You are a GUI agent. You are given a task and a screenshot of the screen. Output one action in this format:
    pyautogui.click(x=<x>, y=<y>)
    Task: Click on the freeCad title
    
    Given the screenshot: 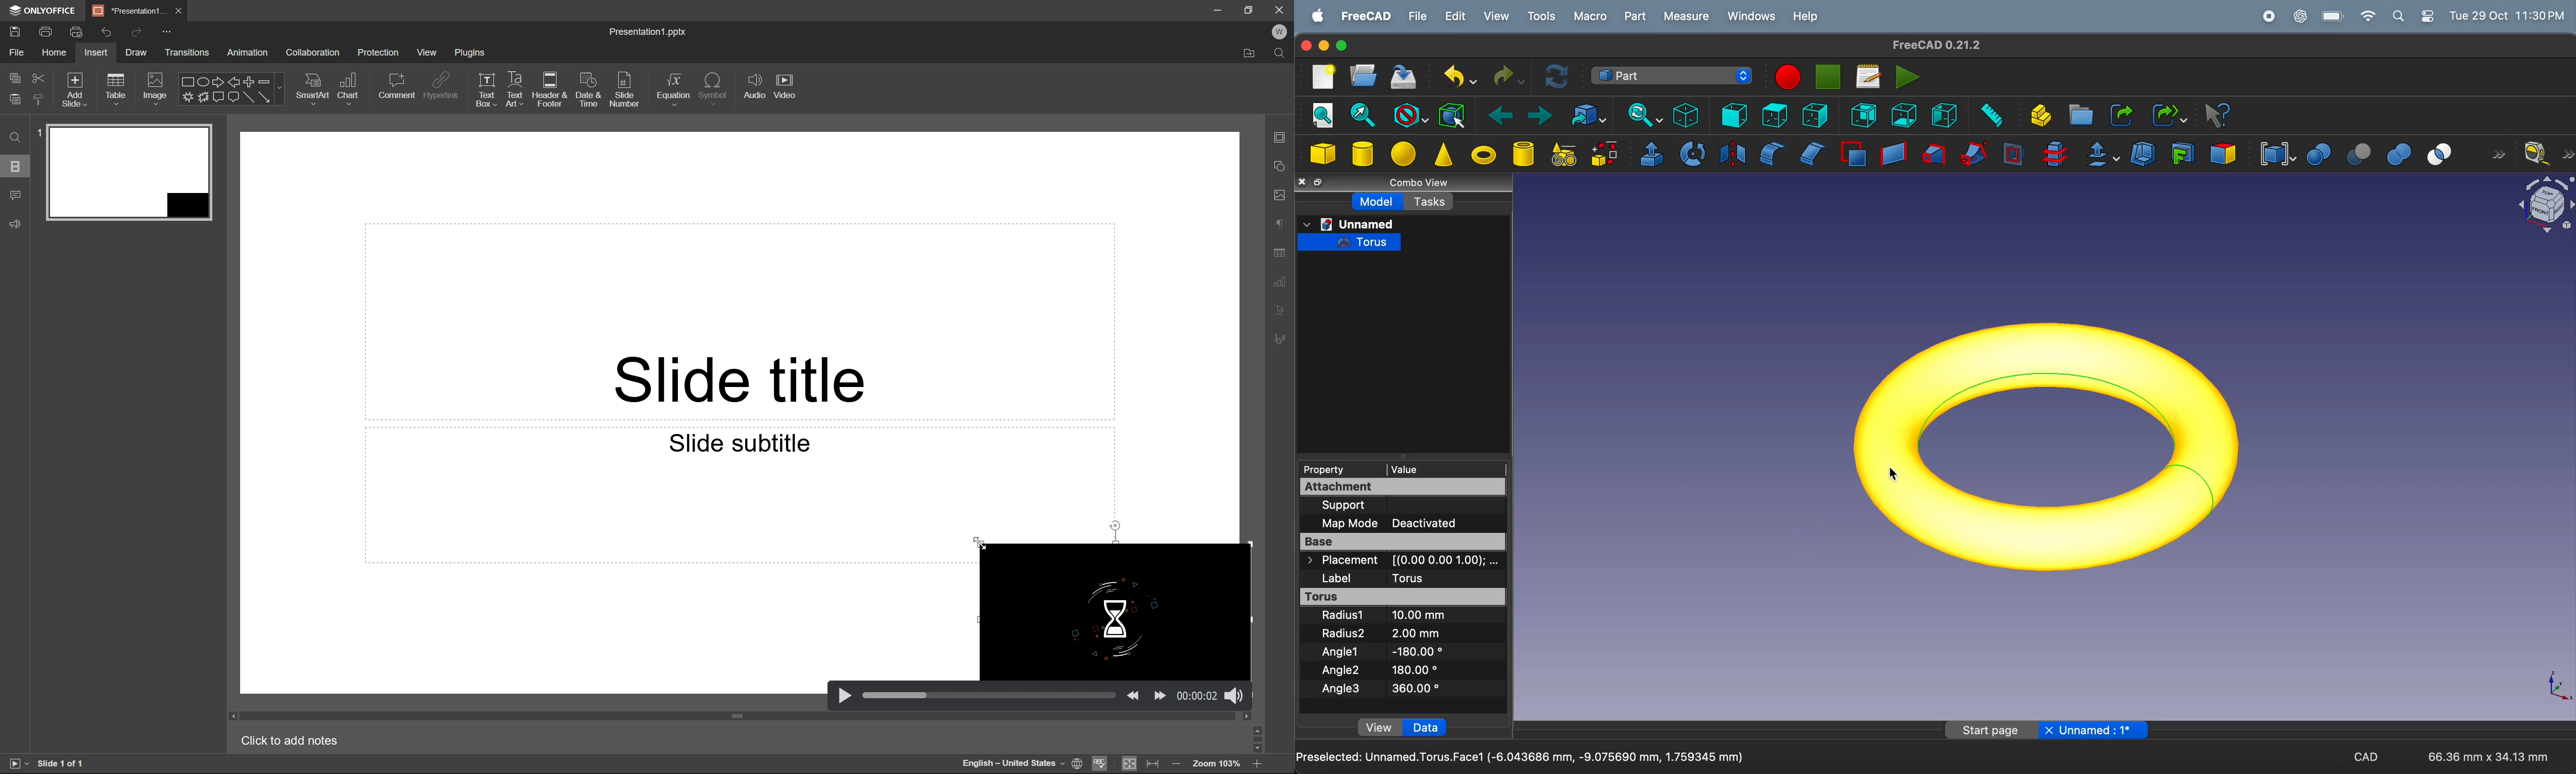 What is the action you would take?
    pyautogui.click(x=1931, y=45)
    